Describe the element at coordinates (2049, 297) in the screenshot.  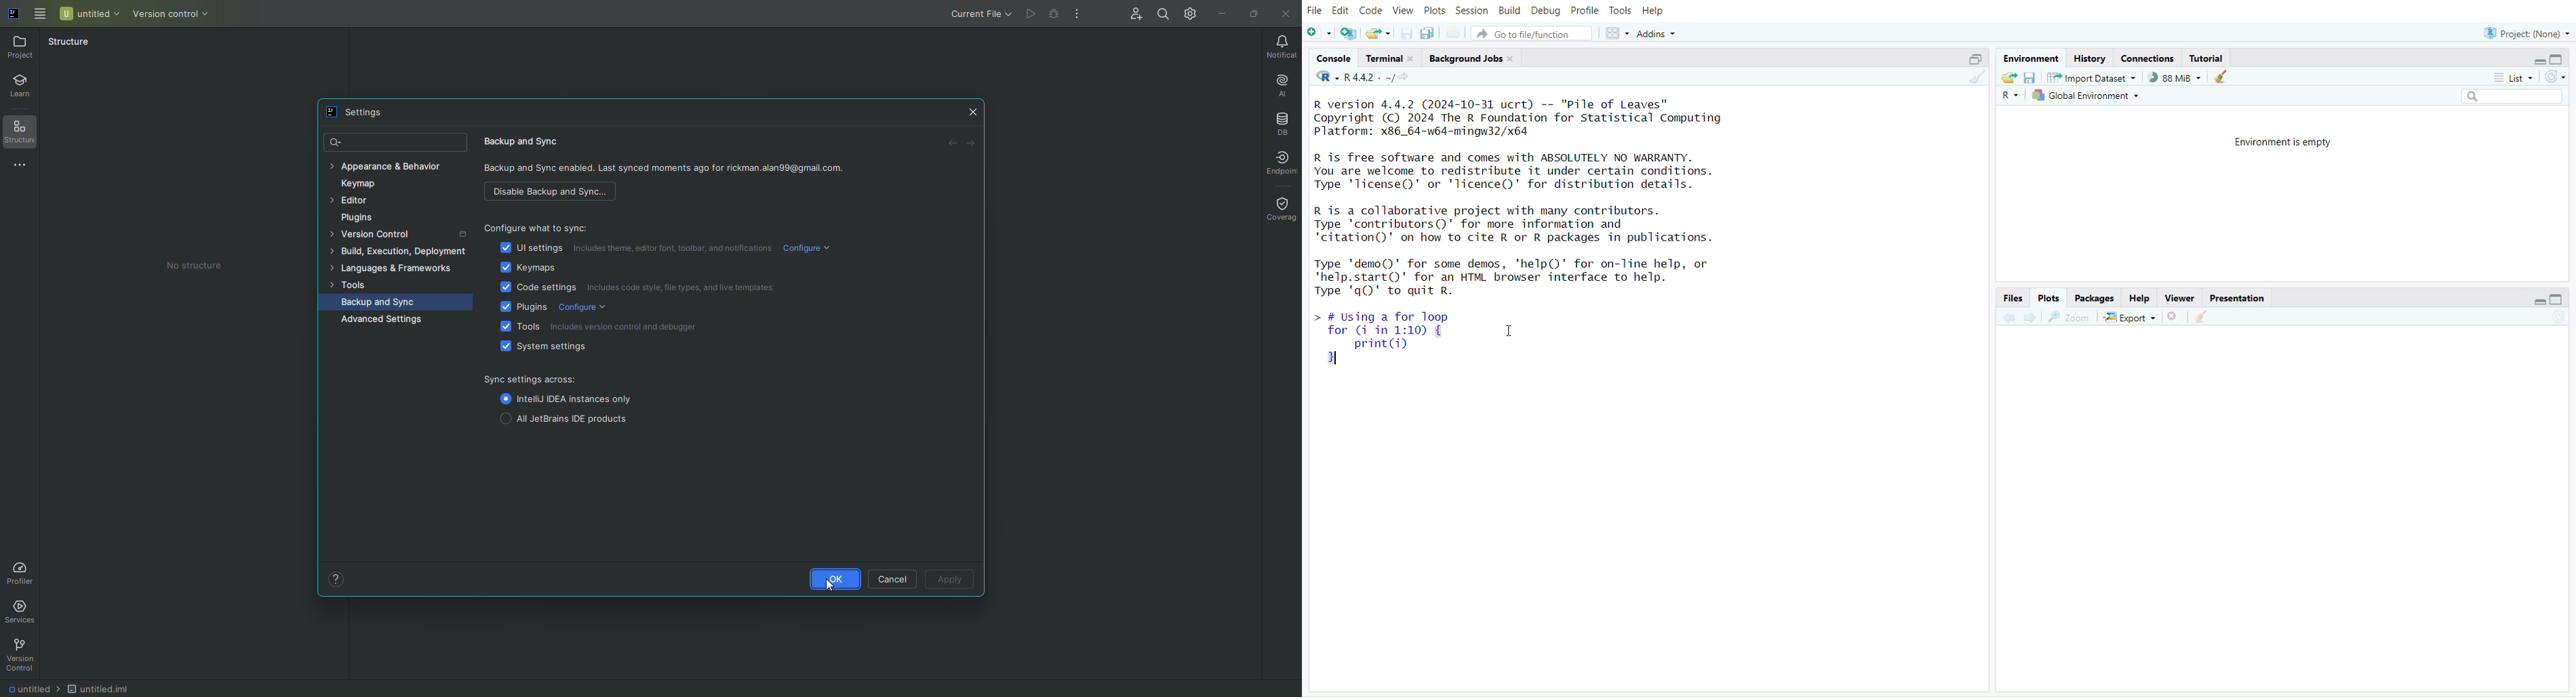
I see `plots` at that location.